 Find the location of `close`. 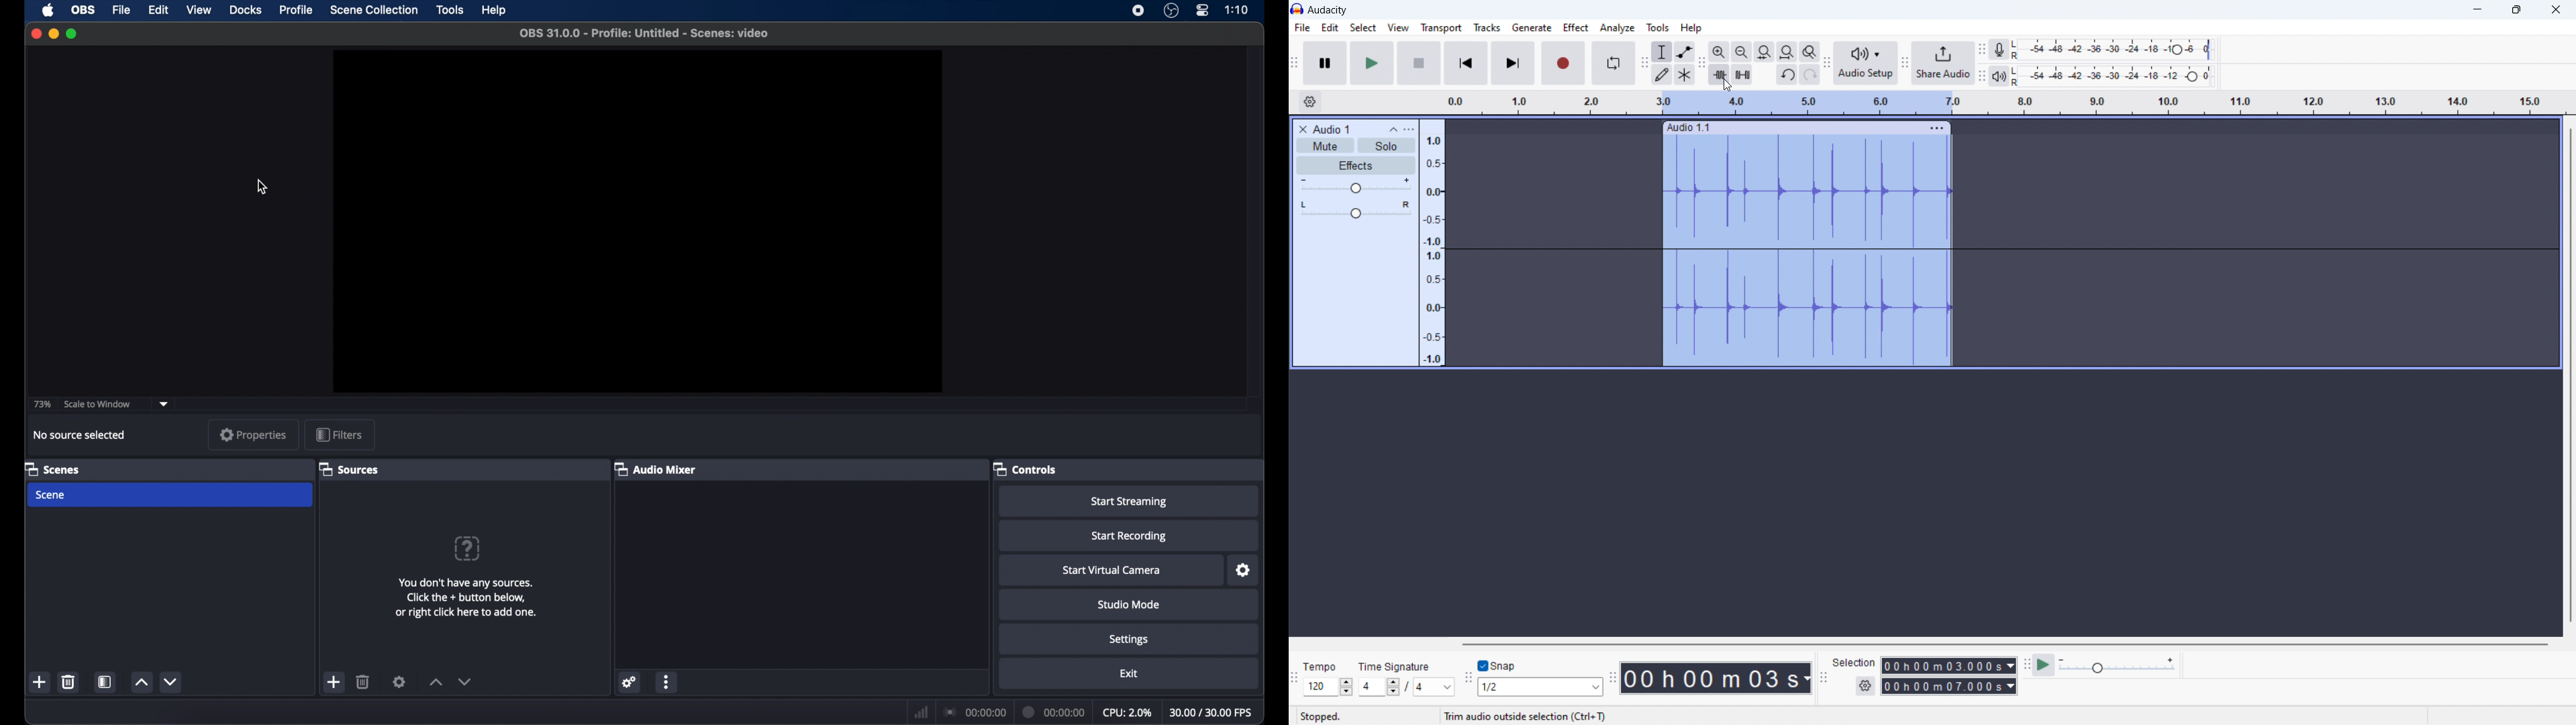

close is located at coordinates (36, 33).